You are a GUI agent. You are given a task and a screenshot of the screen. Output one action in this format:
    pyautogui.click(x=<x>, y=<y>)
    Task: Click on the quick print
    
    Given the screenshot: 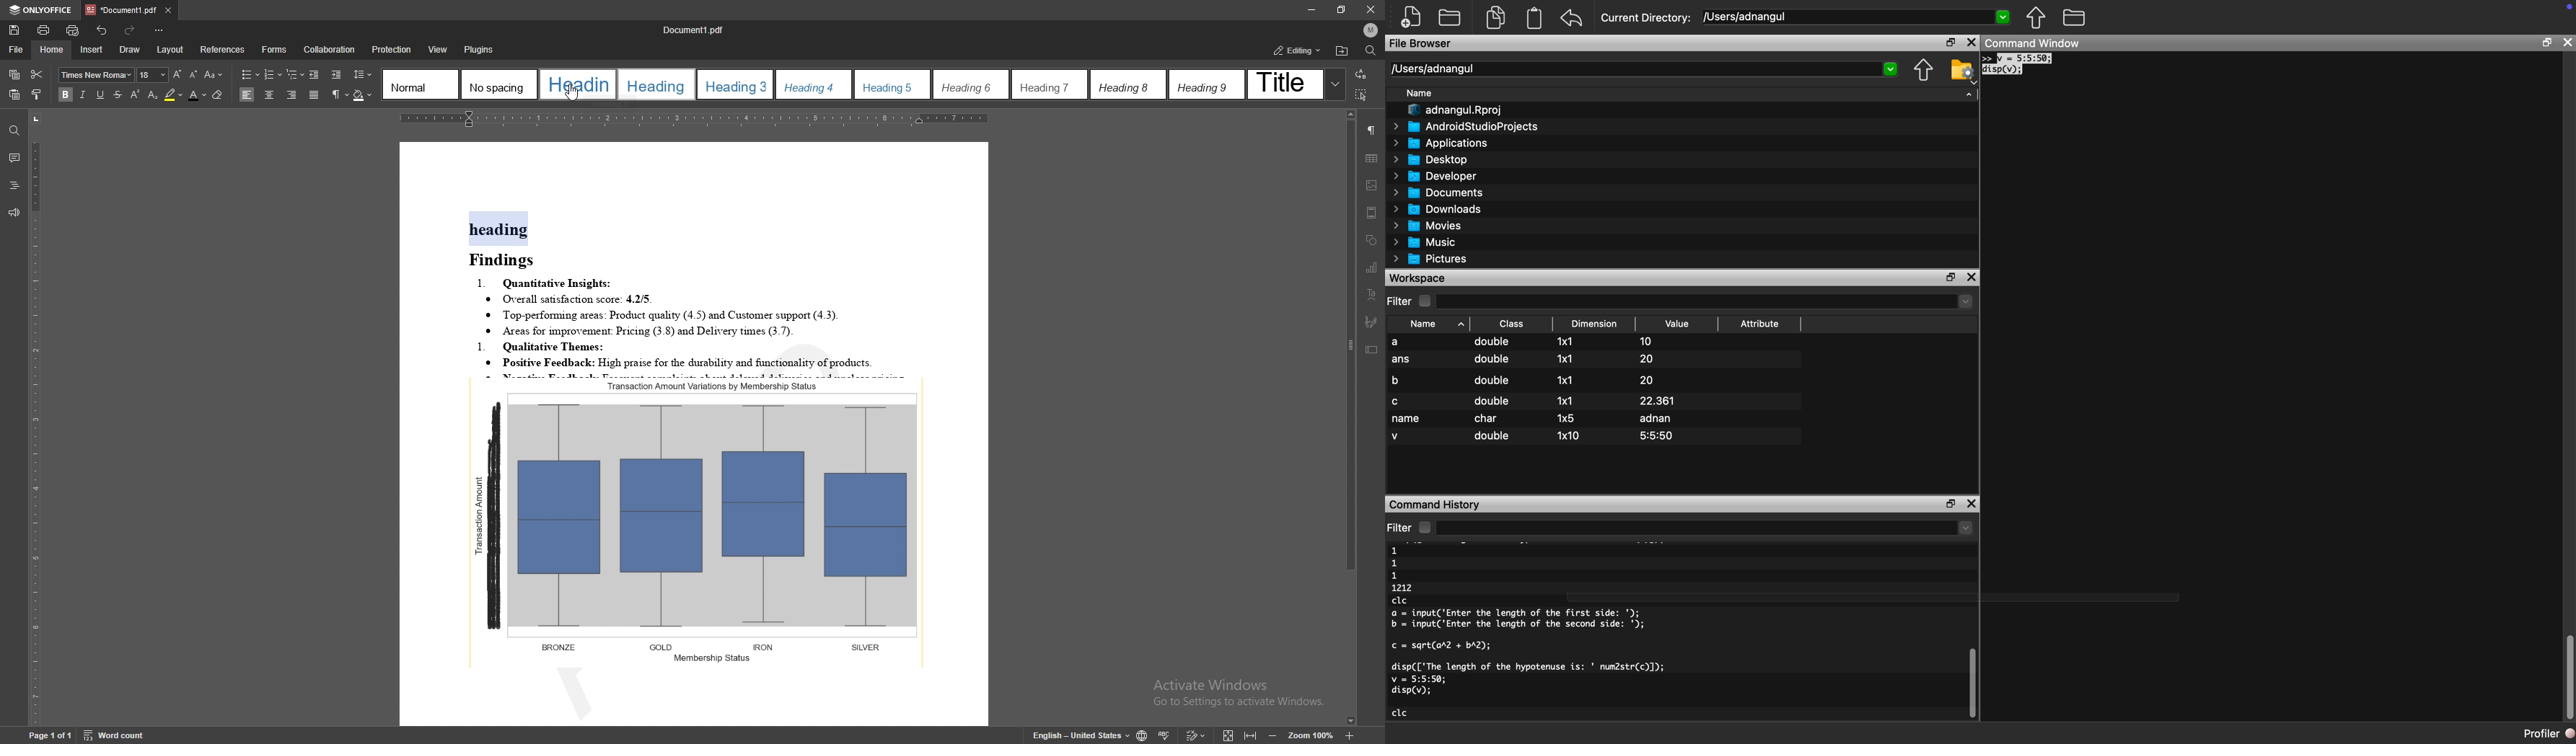 What is the action you would take?
    pyautogui.click(x=73, y=31)
    